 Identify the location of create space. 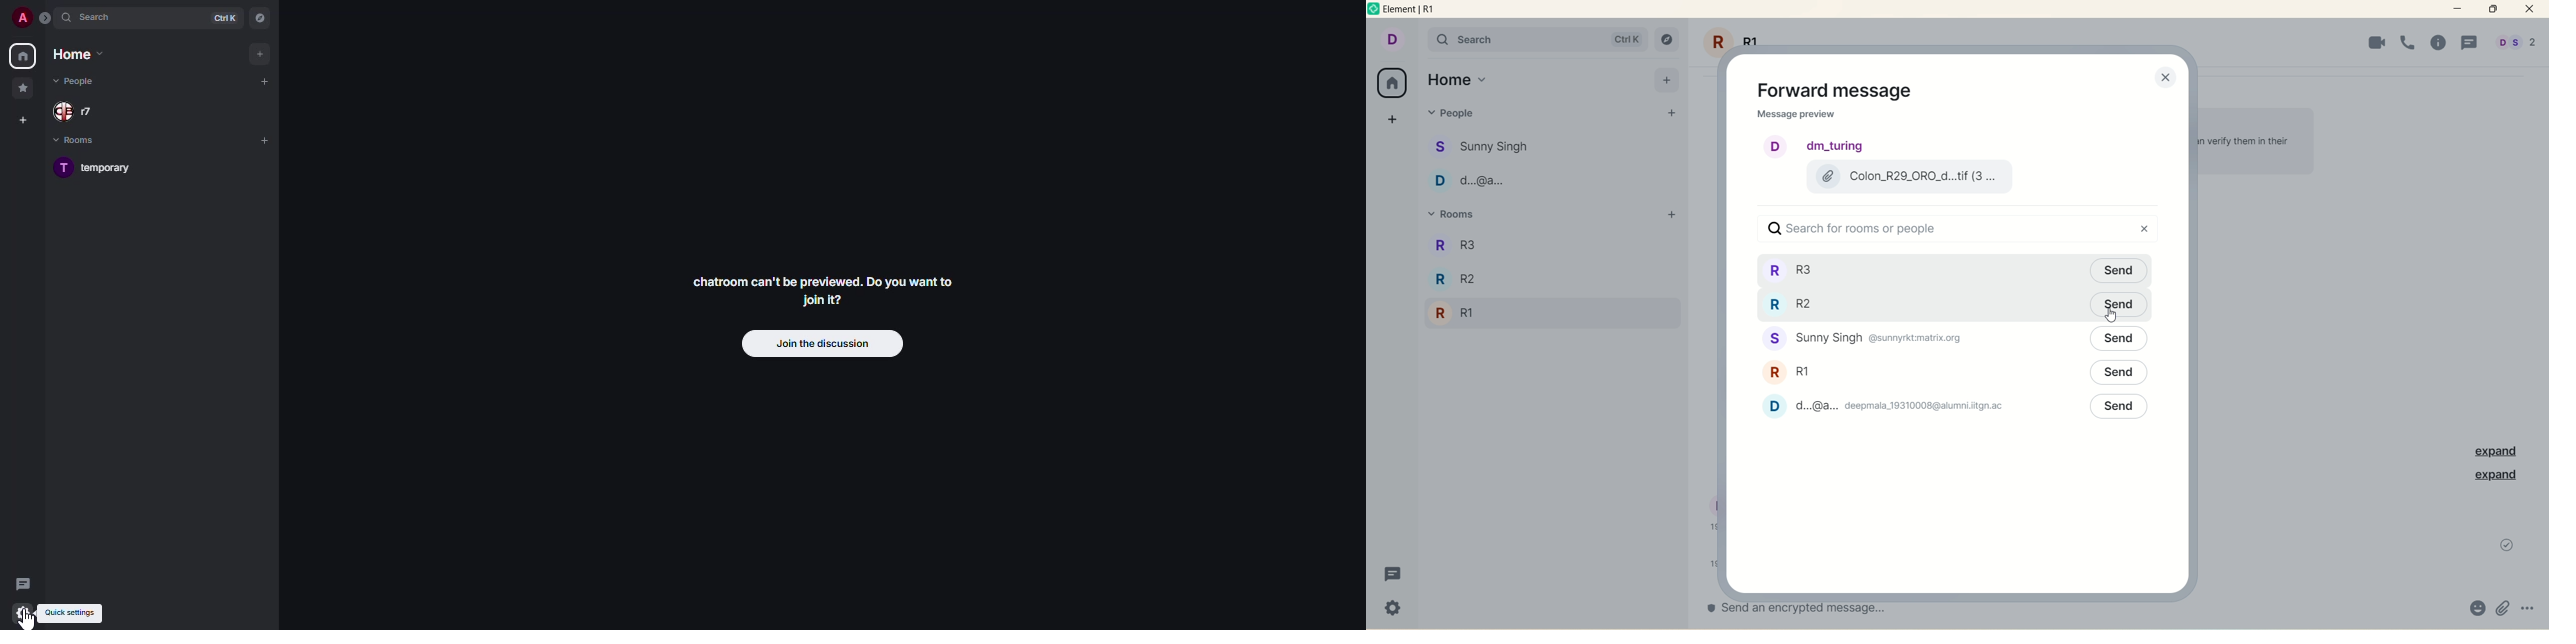
(20, 122).